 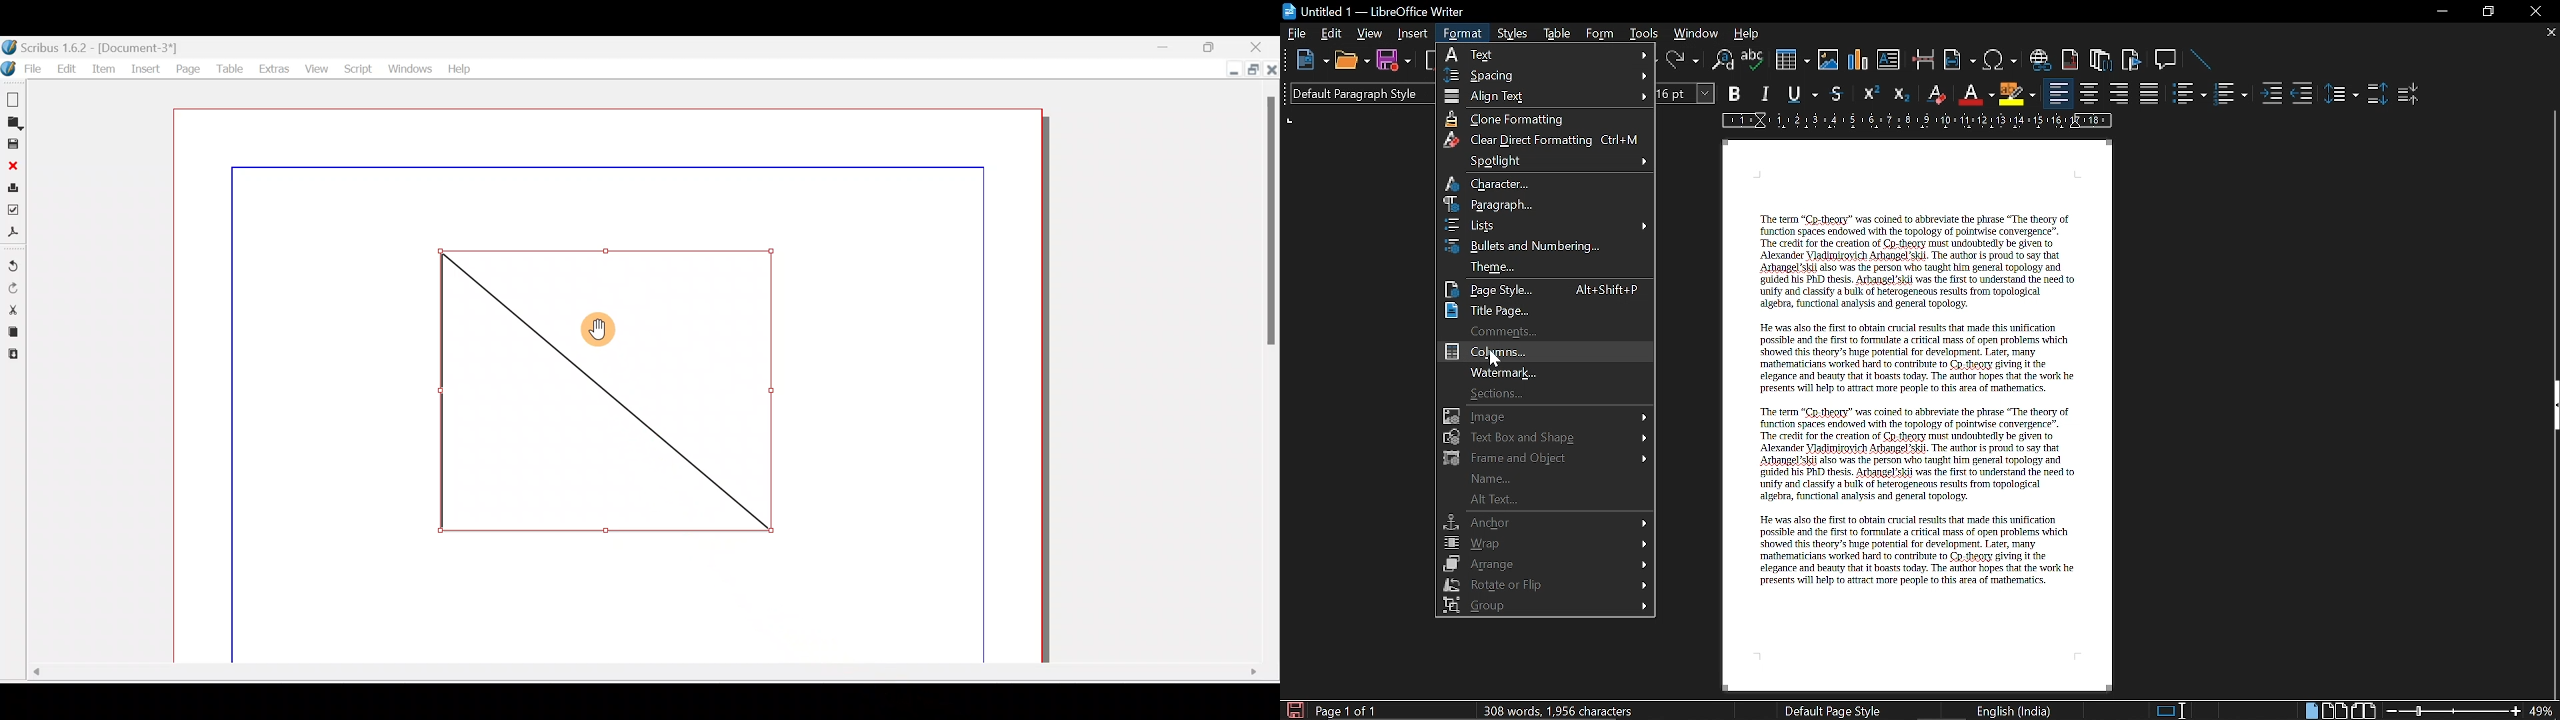 I want to click on Insert bookmark, so click(x=2133, y=61).